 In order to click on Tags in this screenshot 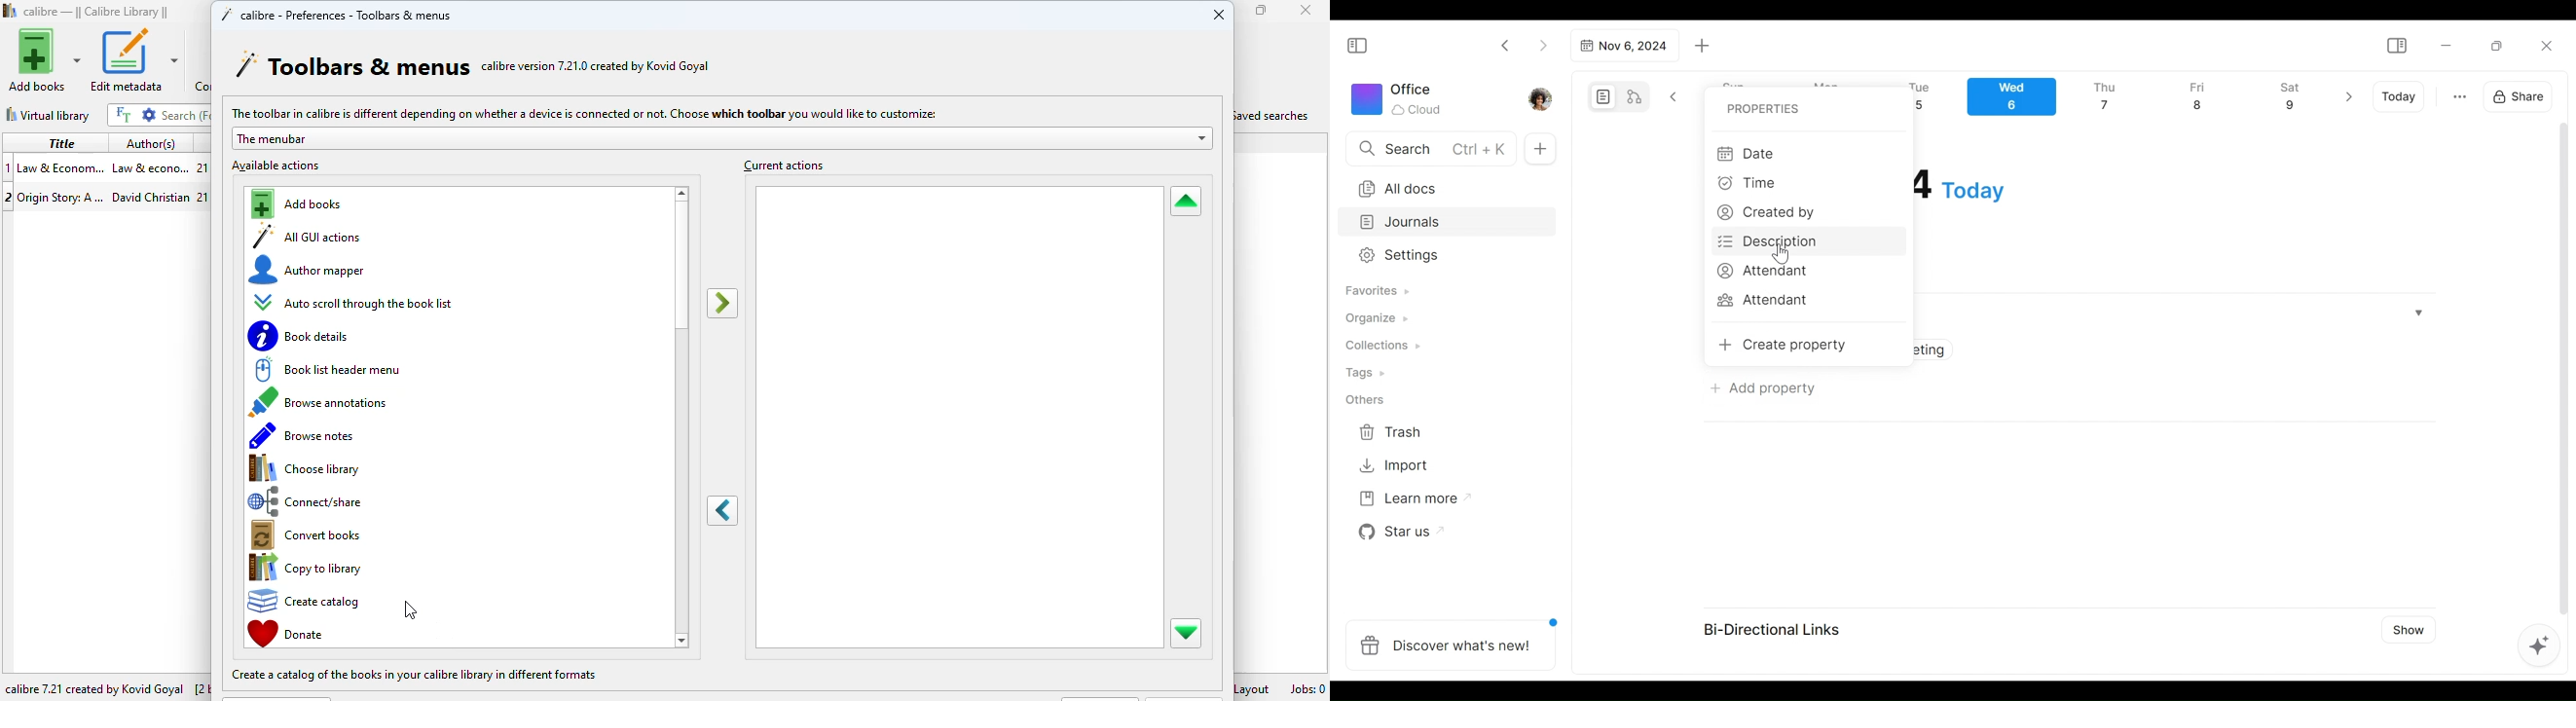, I will do `click(1367, 375)`.